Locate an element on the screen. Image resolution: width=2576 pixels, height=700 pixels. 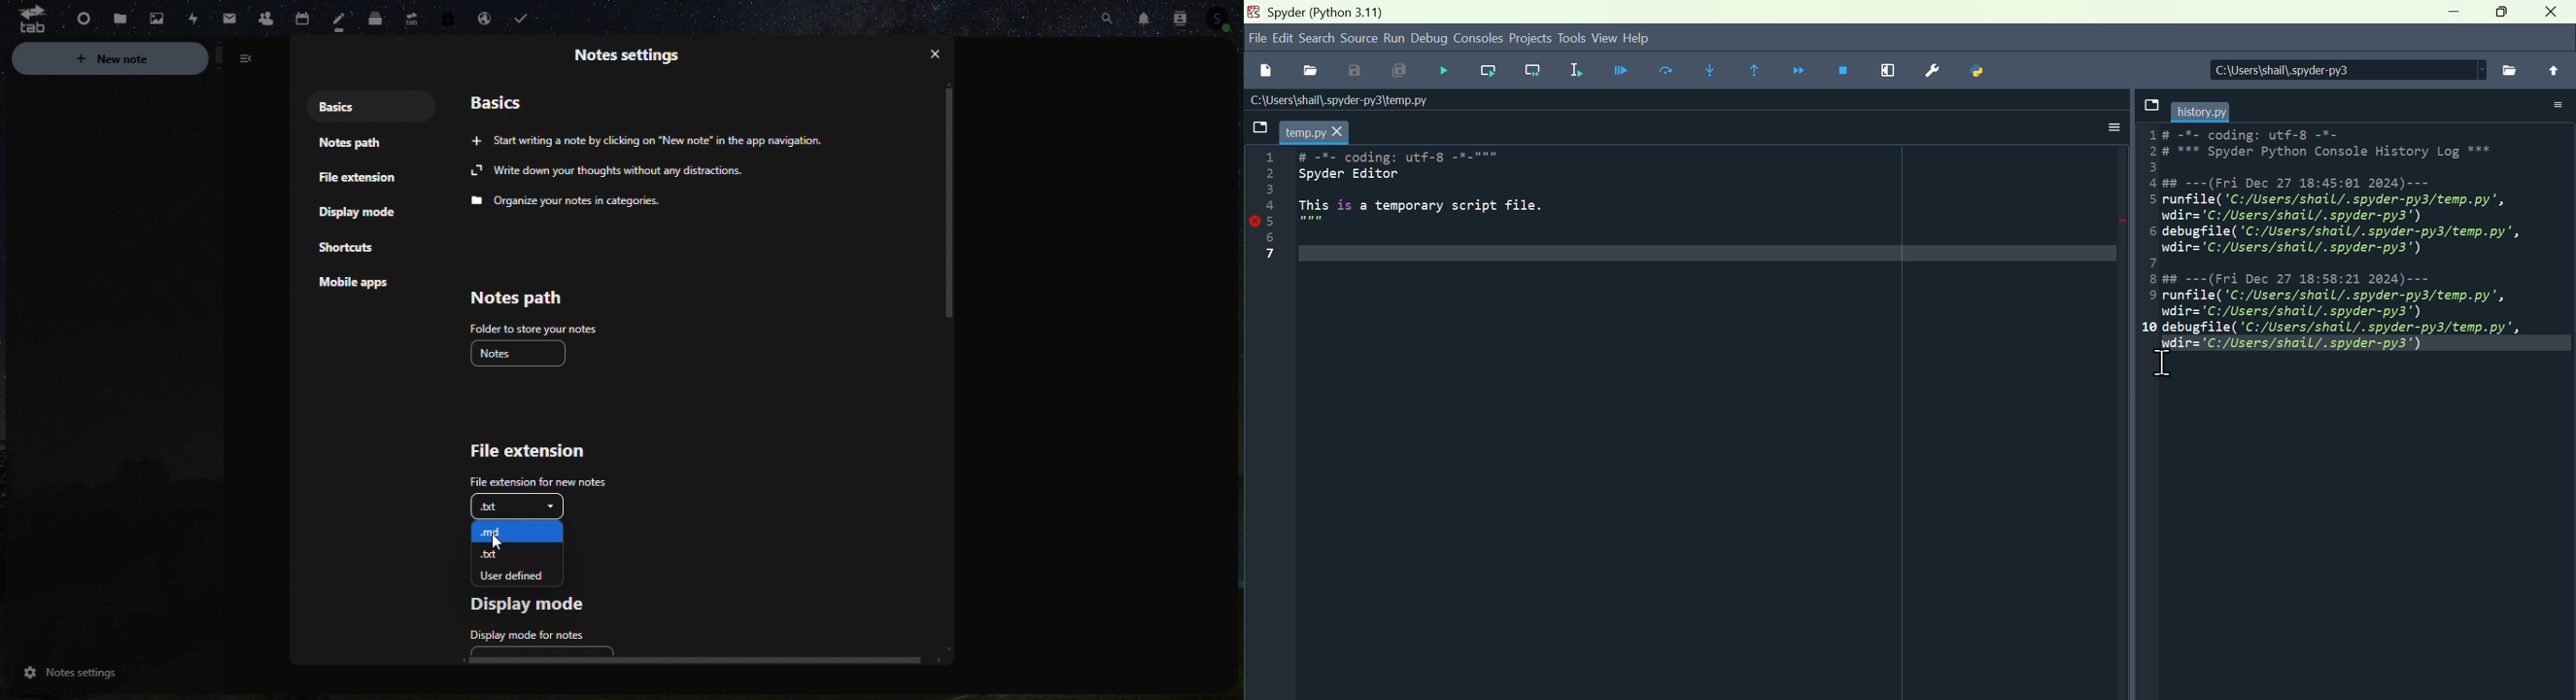
Preferences is located at coordinates (1937, 70).